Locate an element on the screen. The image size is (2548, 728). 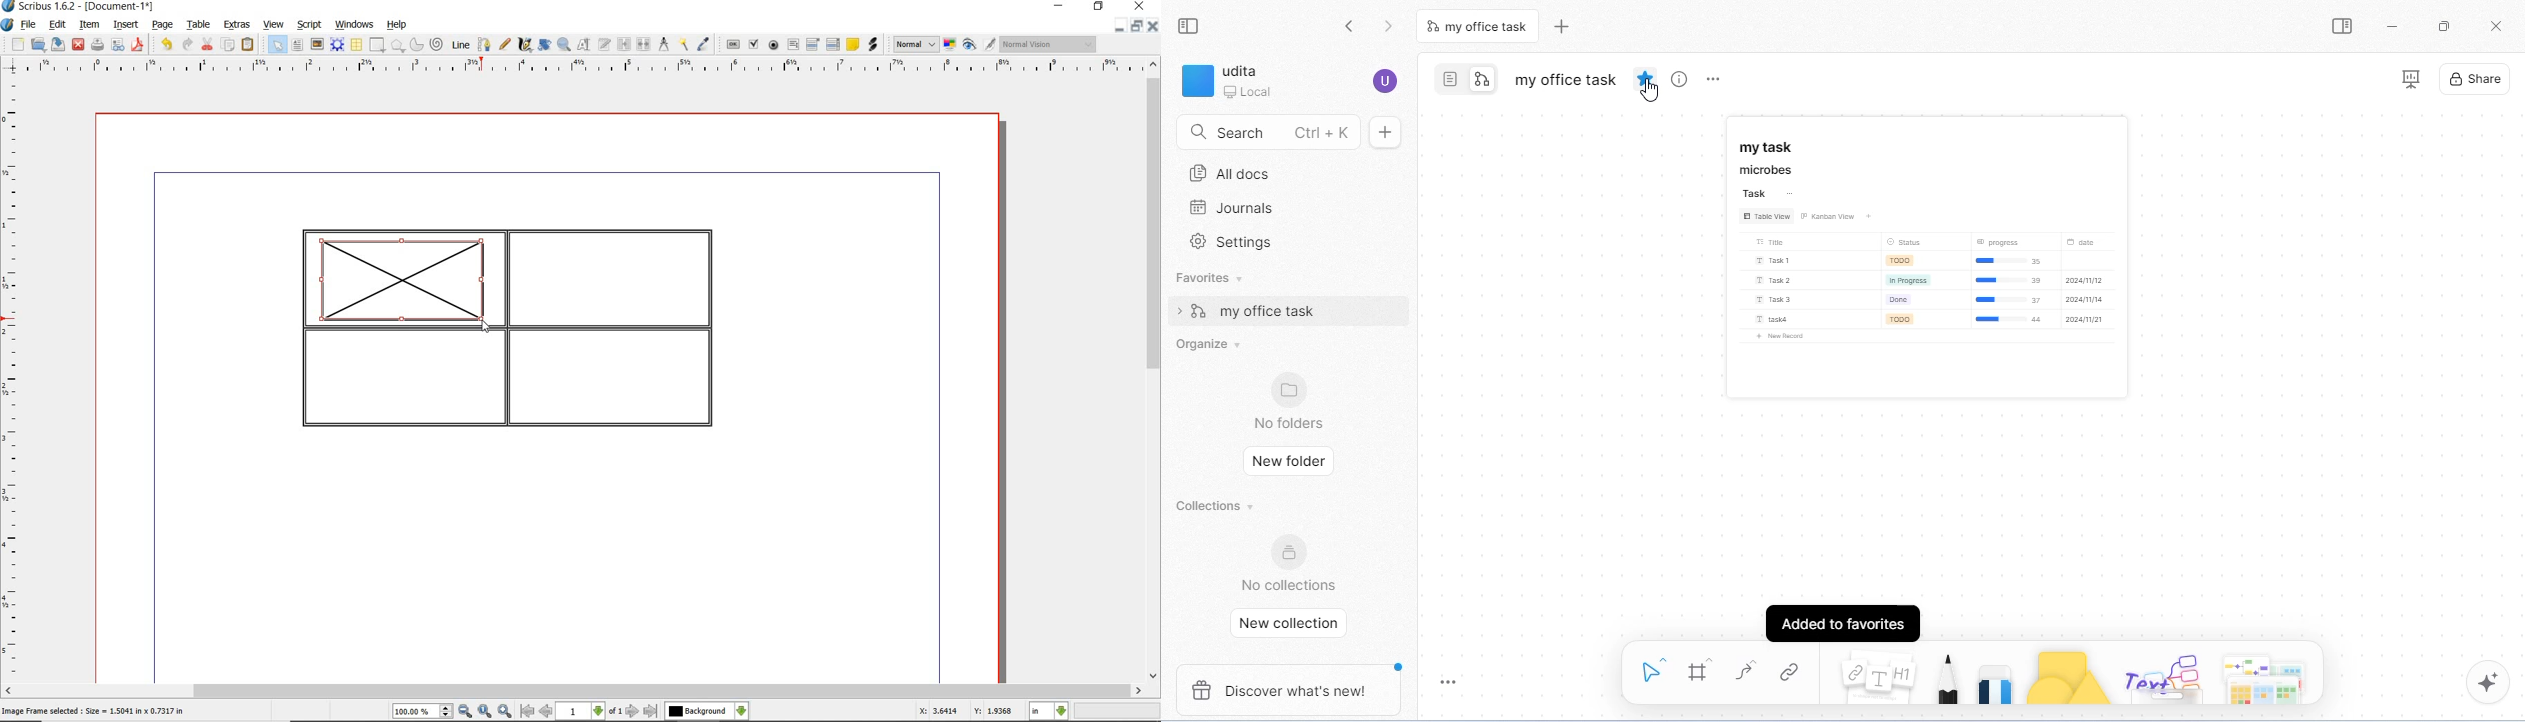
copy item properties is located at coordinates (683, 45).